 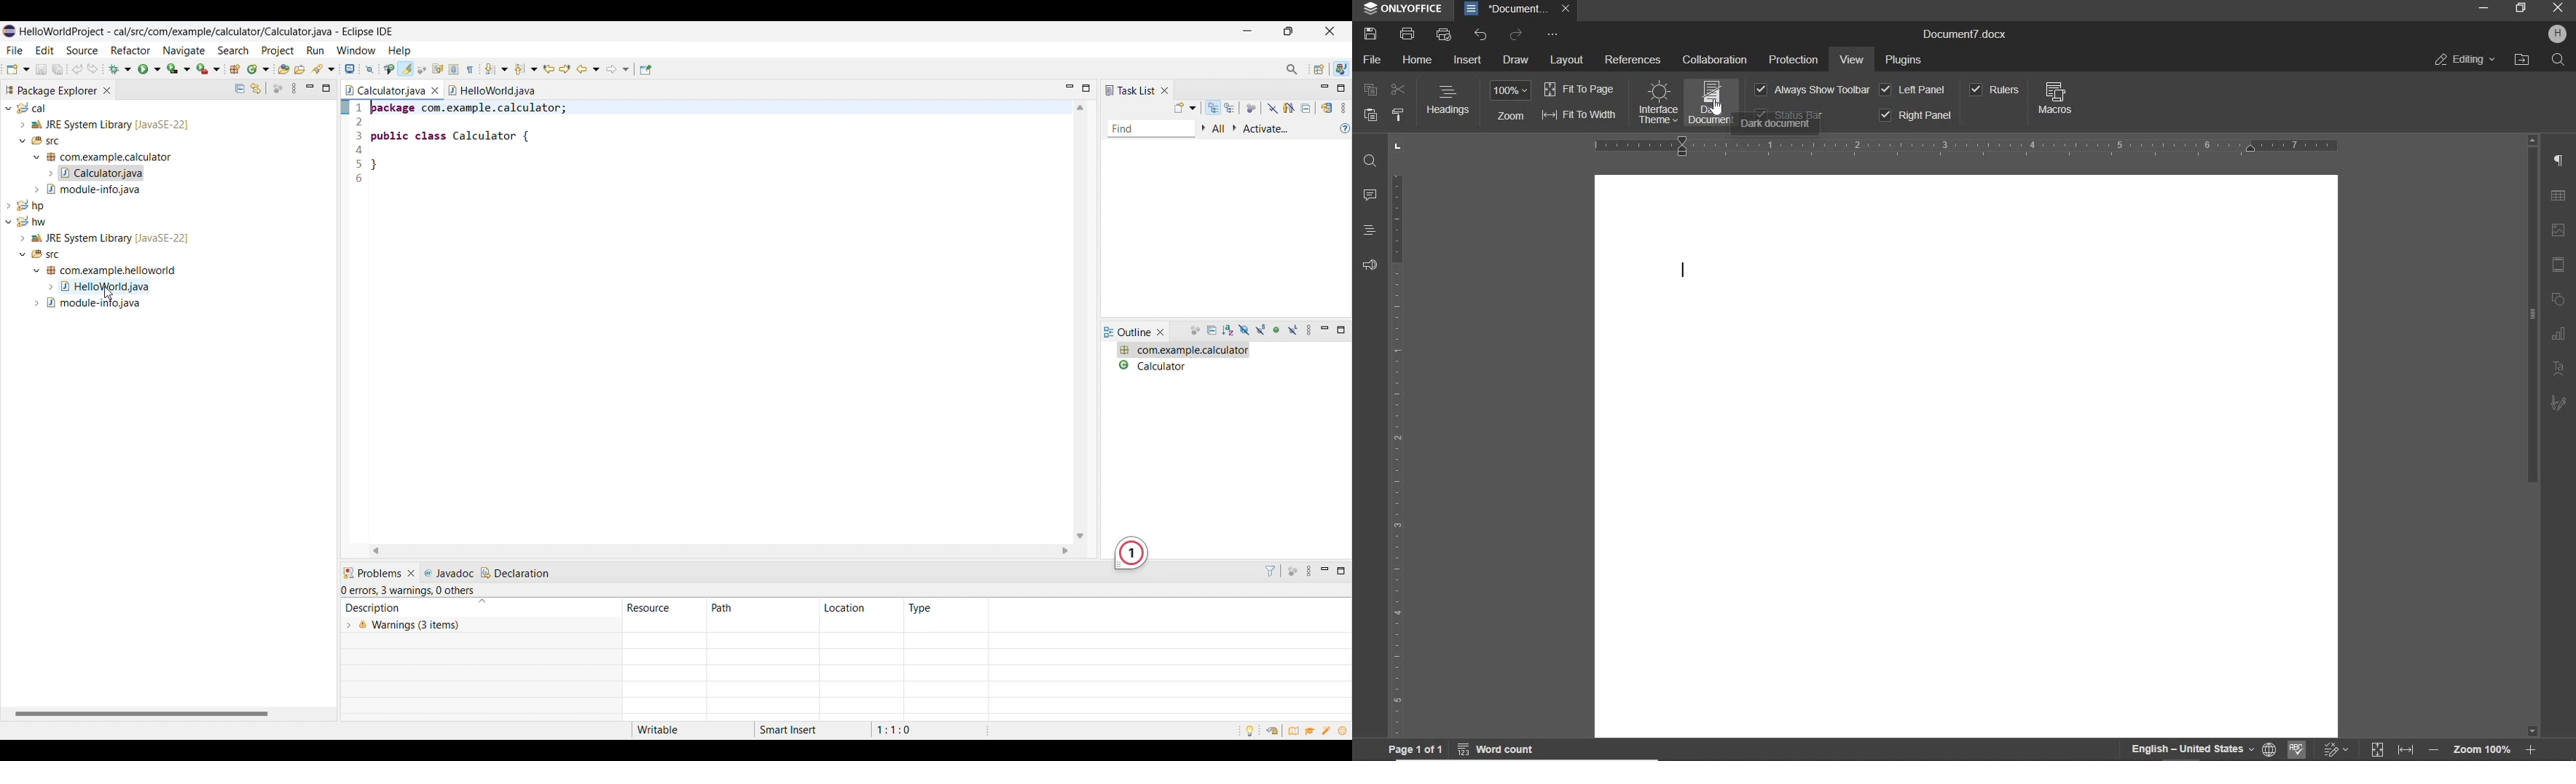 I want to click on SET DOCUMENT LANGUAGE, so click(x=2268, y=749).